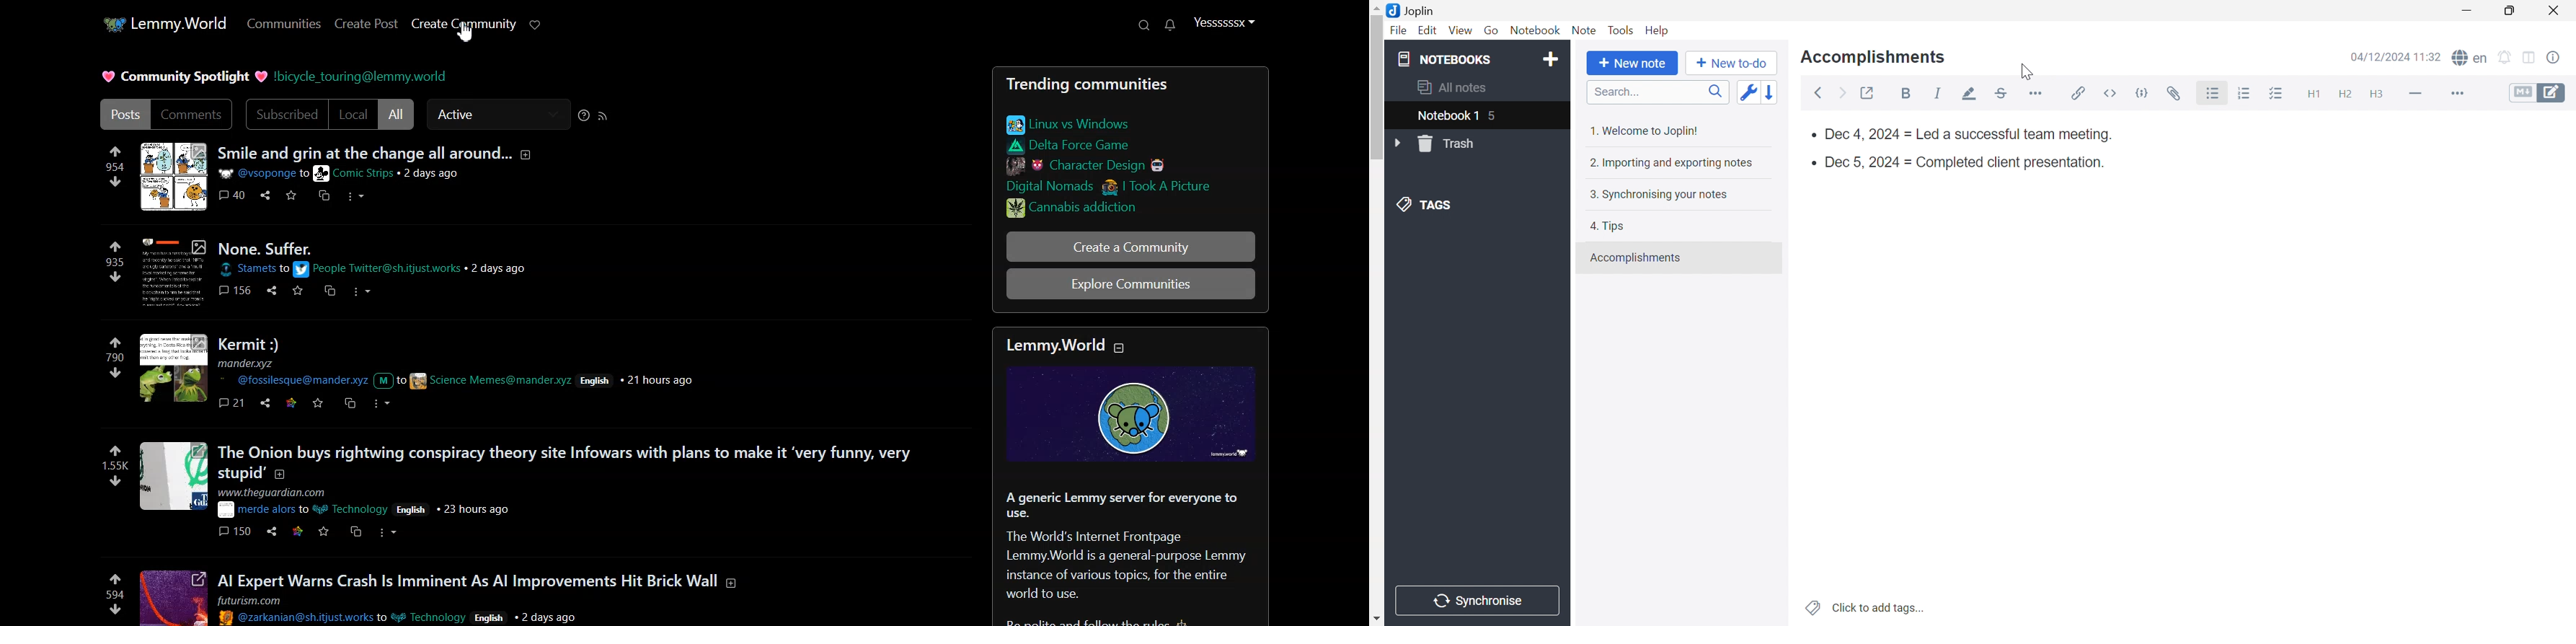  What do you see at coordinates (352, 402) in the screenshot?
I see `cross share` at bounding box center [352, 402].